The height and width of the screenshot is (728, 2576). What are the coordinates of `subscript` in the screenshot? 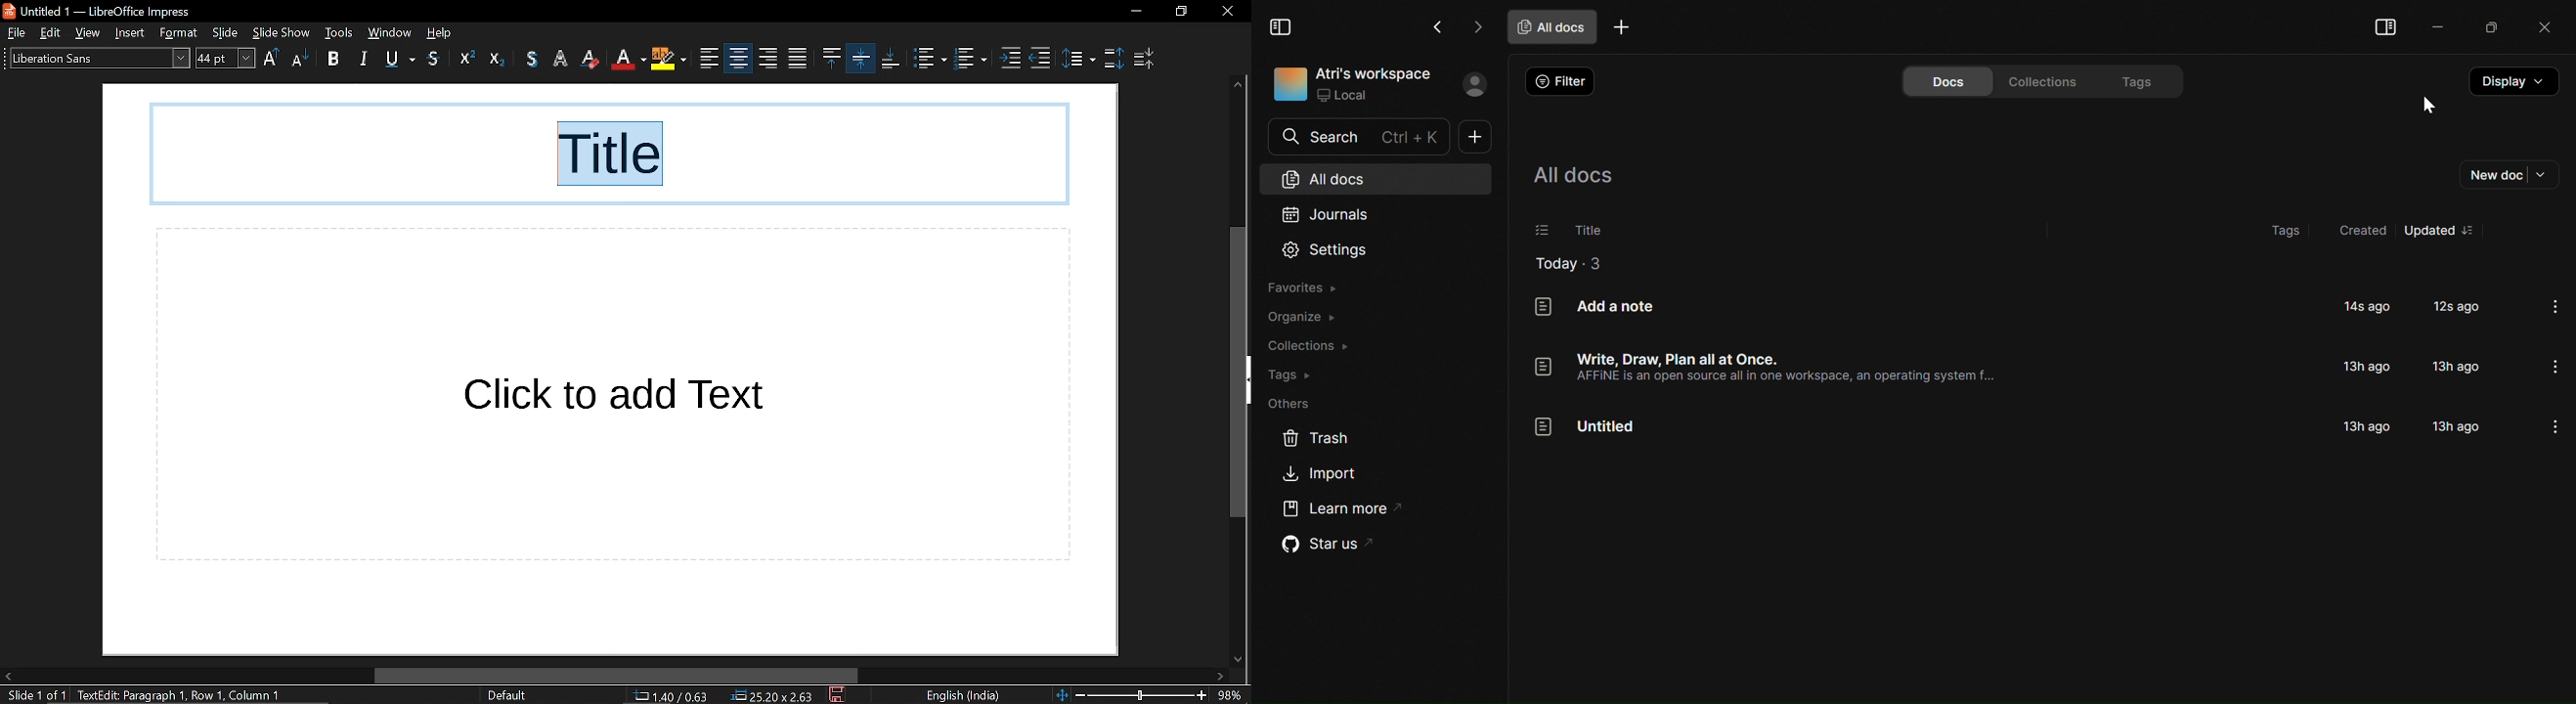 It's located at (497, 59).